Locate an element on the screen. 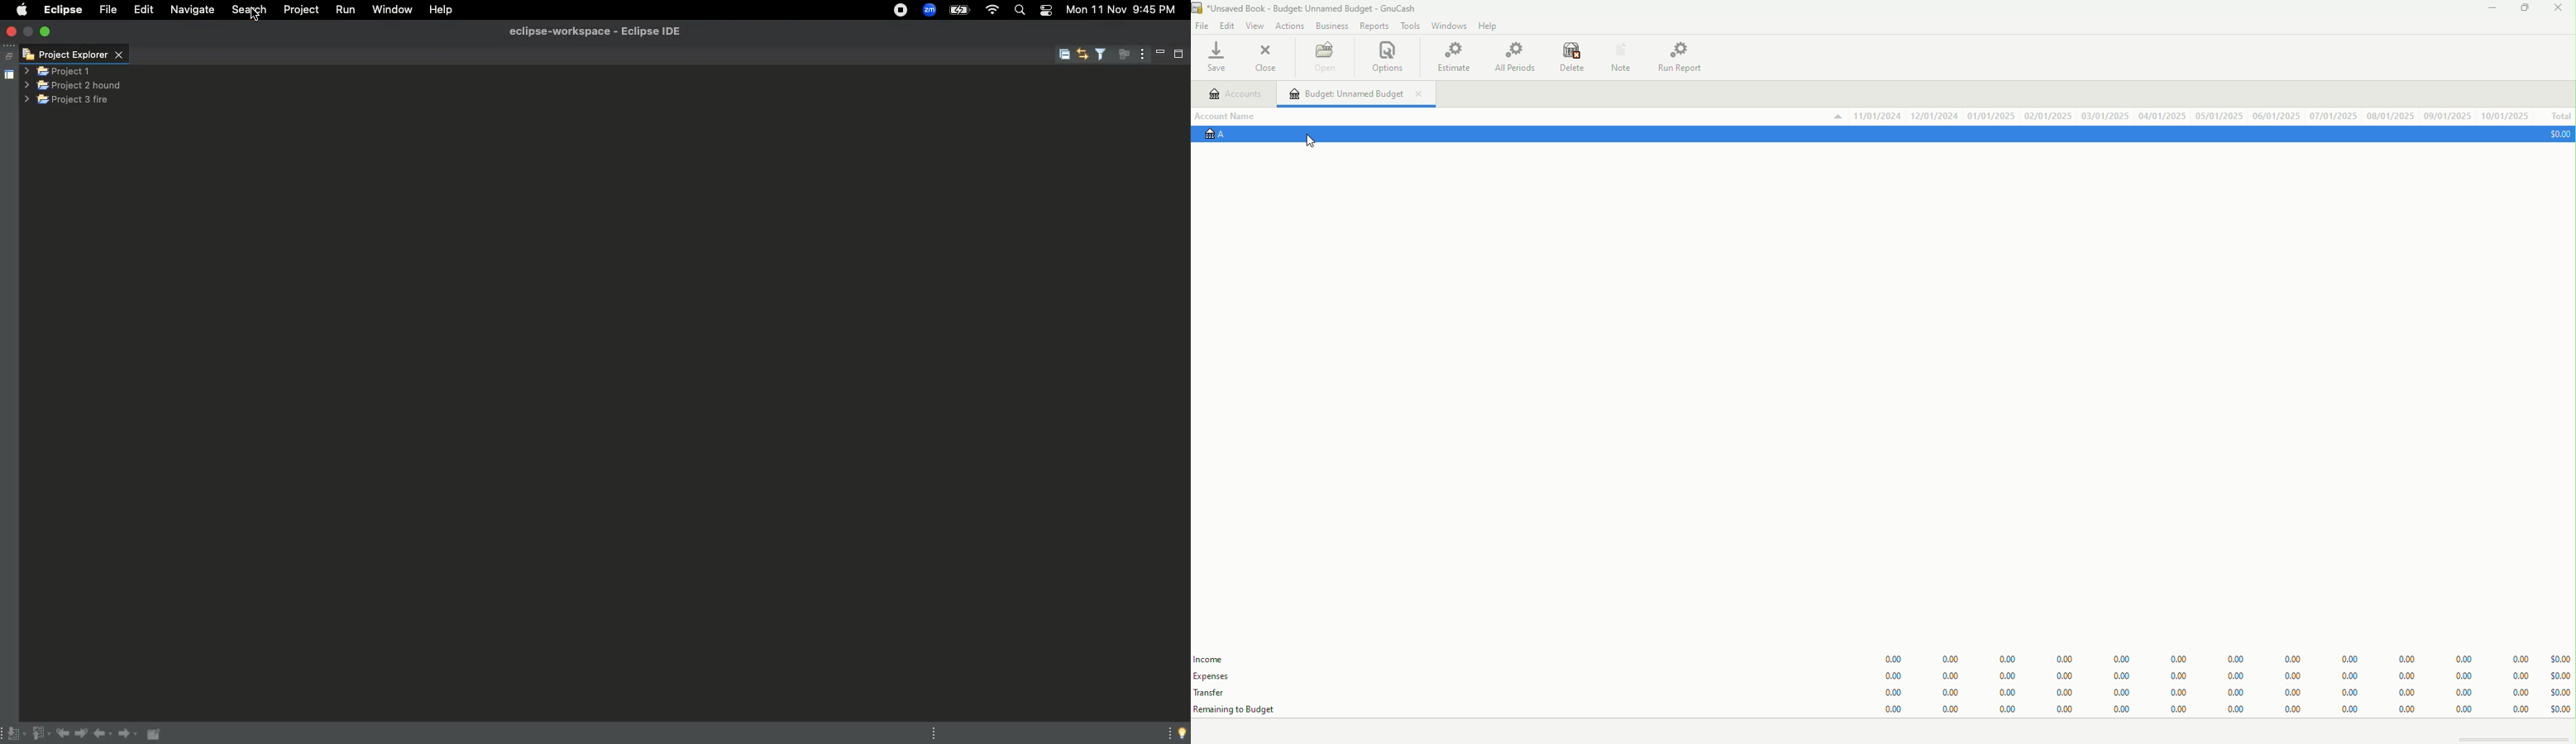 This screenshot has height=756, width=2576. Date range is located at coordinates (2182, 116).